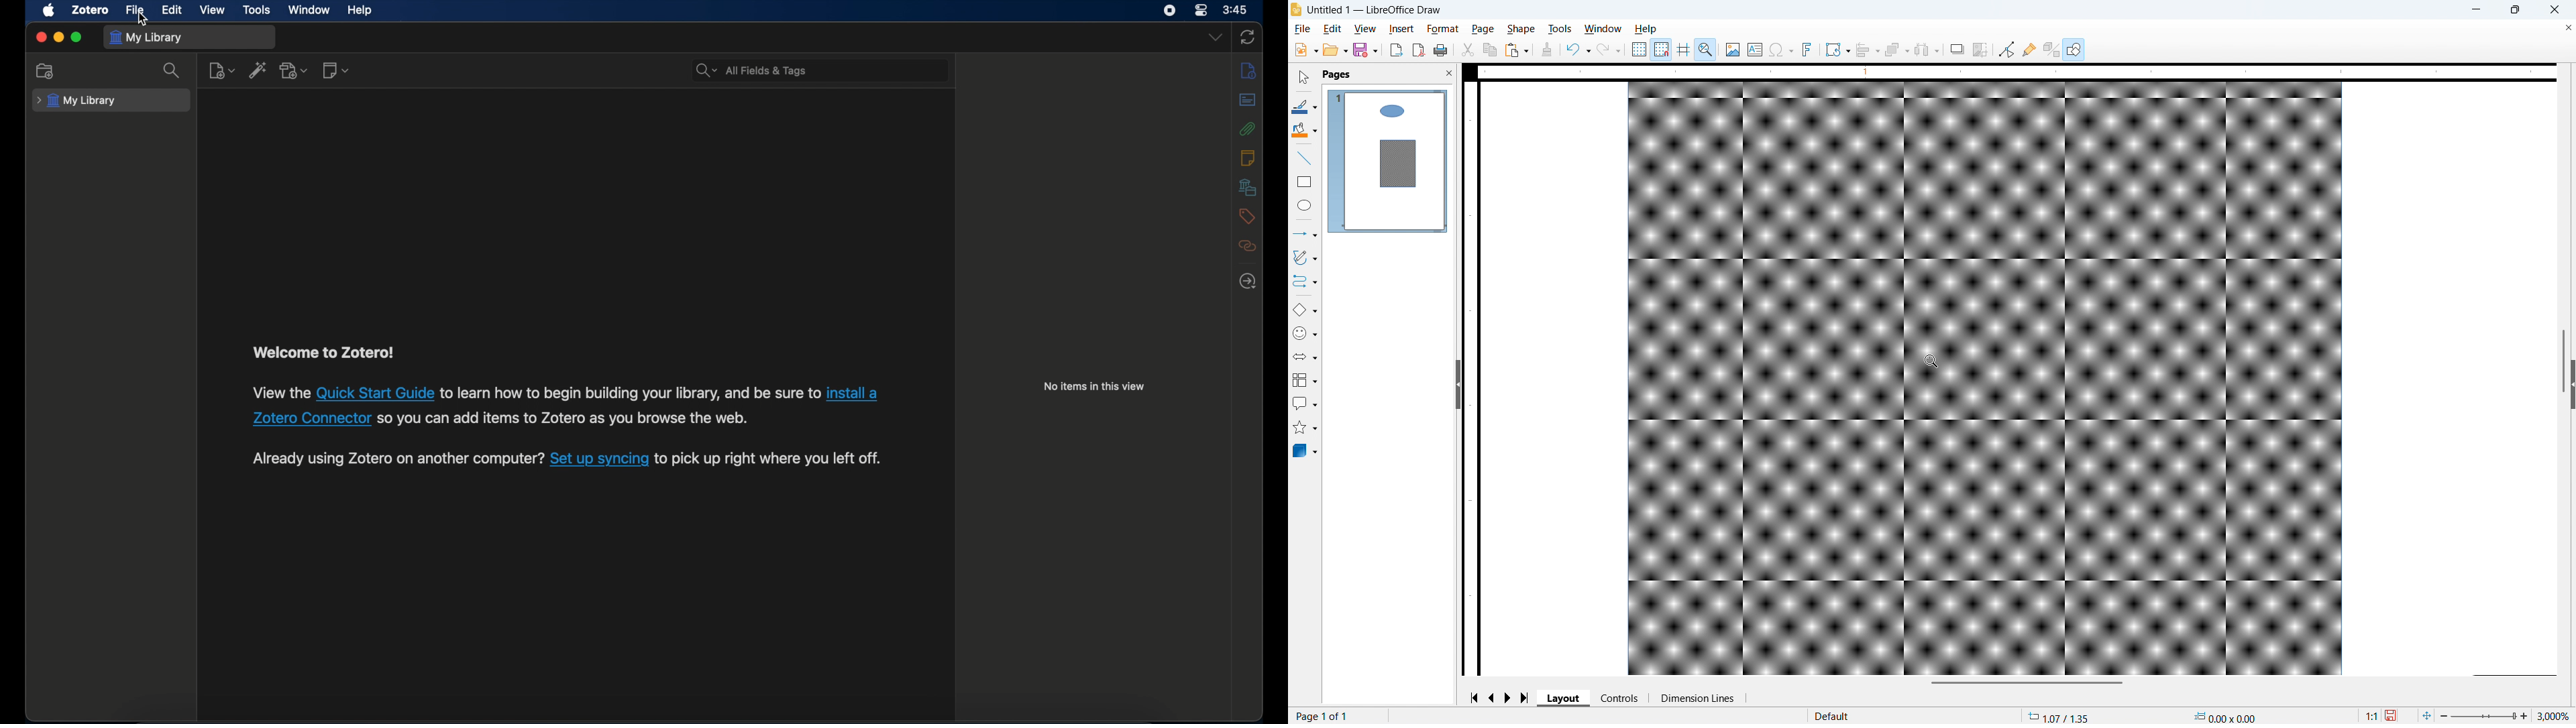 The image size is (2576, 728). Describe the element at coordinates (2427, 715) in the screenshot. I see `Fit to page ` at that location.